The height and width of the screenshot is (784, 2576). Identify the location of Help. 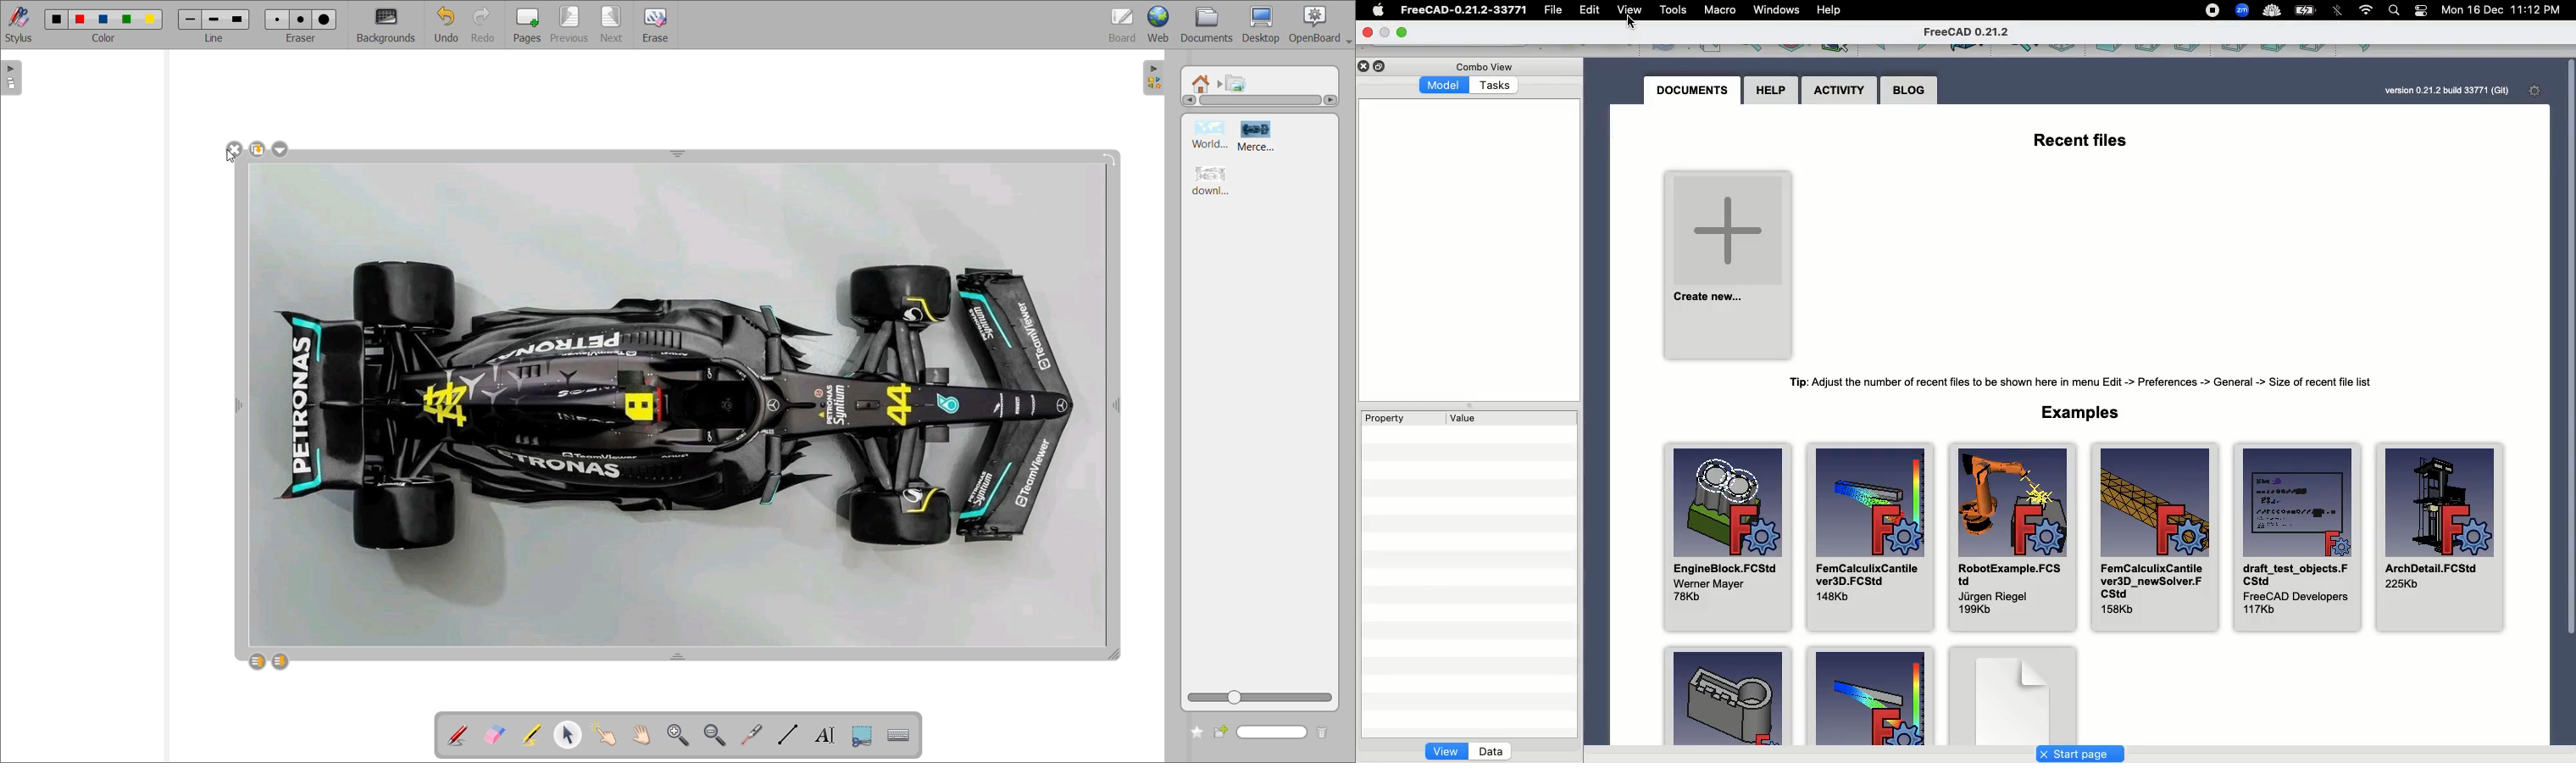
(1831, 8).